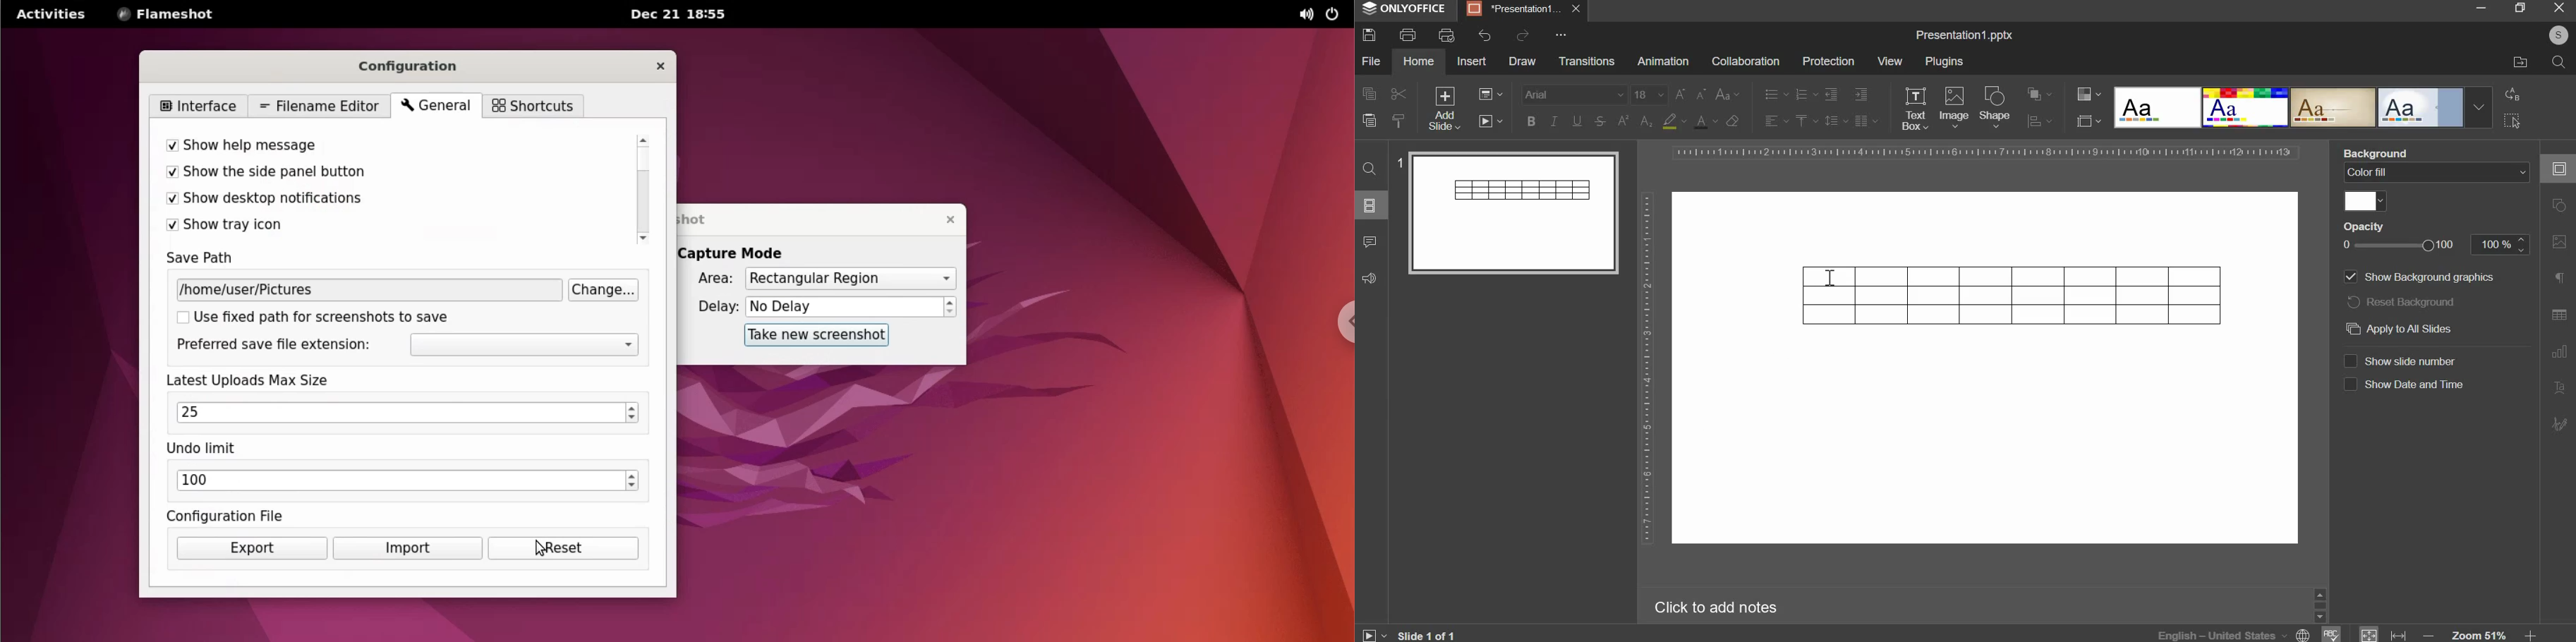 The width and height of the screenshot is (2576, 644). I want to click on underline, so click(1576, 120).